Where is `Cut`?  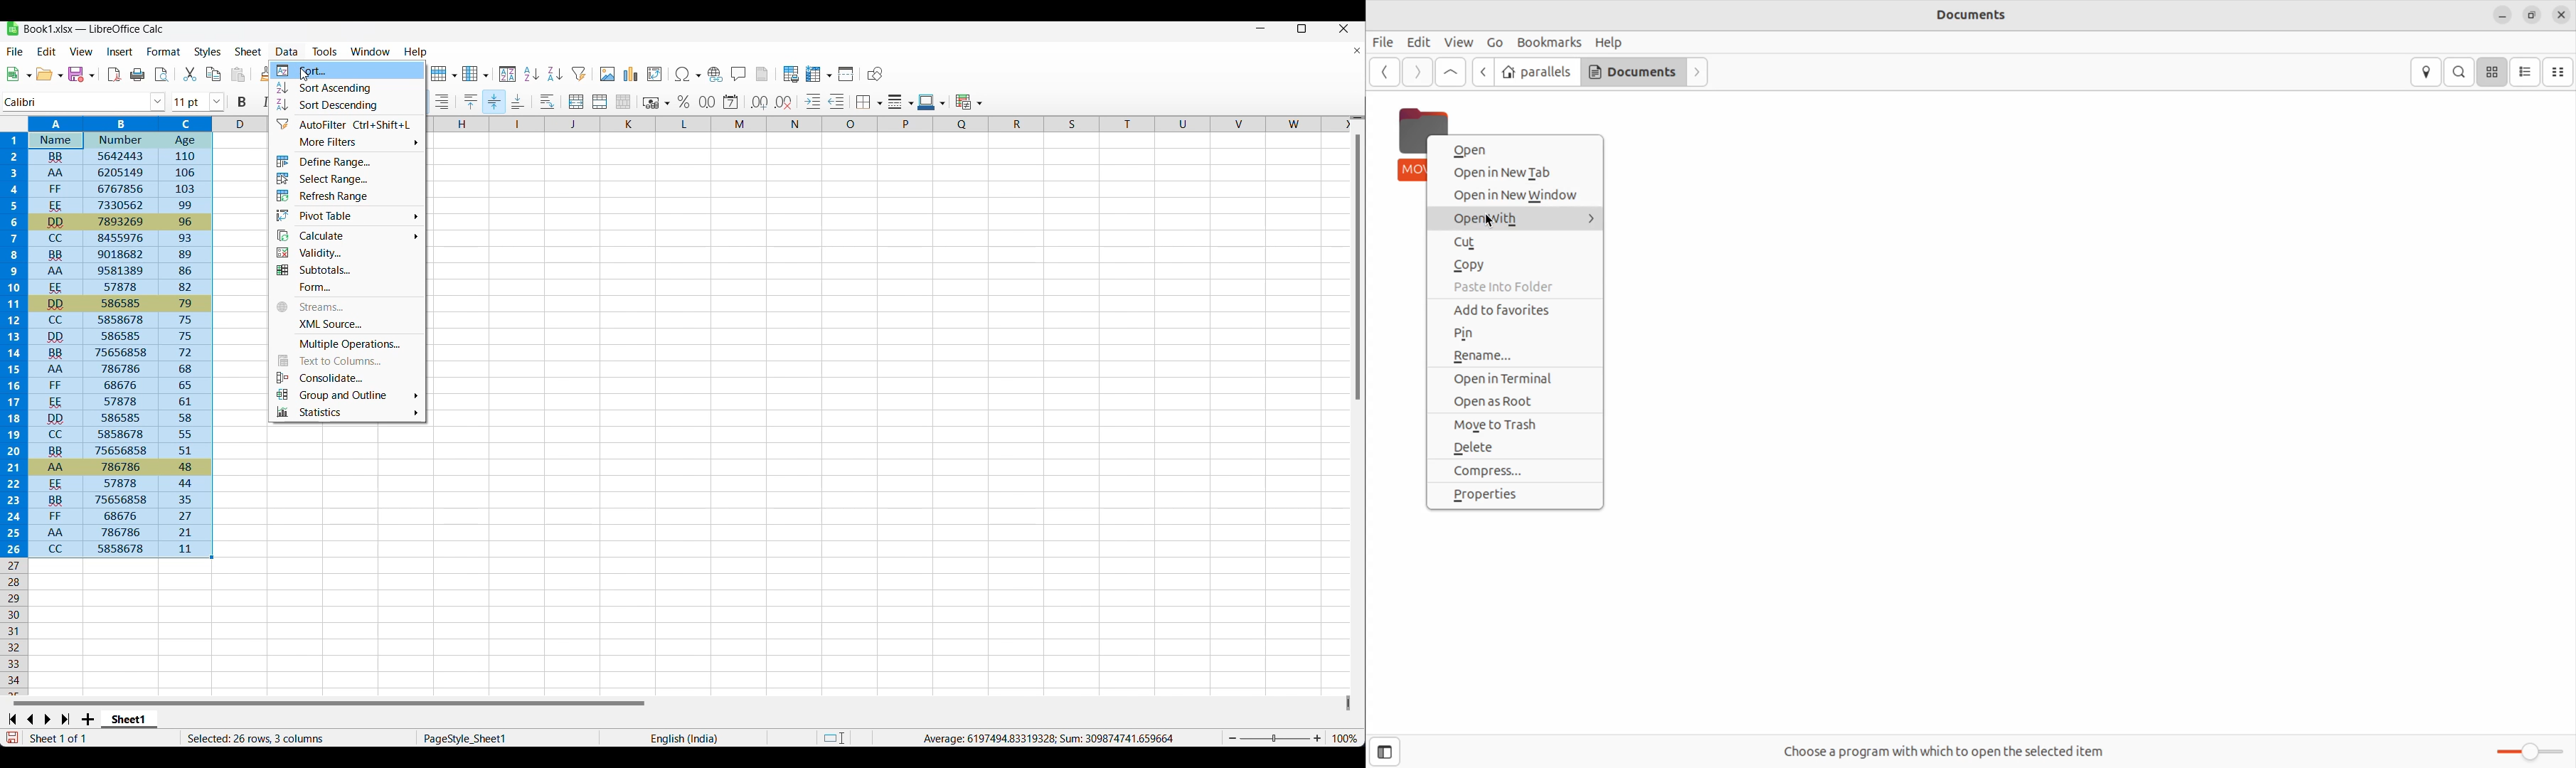 Cut is located at coordinates (190, 74).